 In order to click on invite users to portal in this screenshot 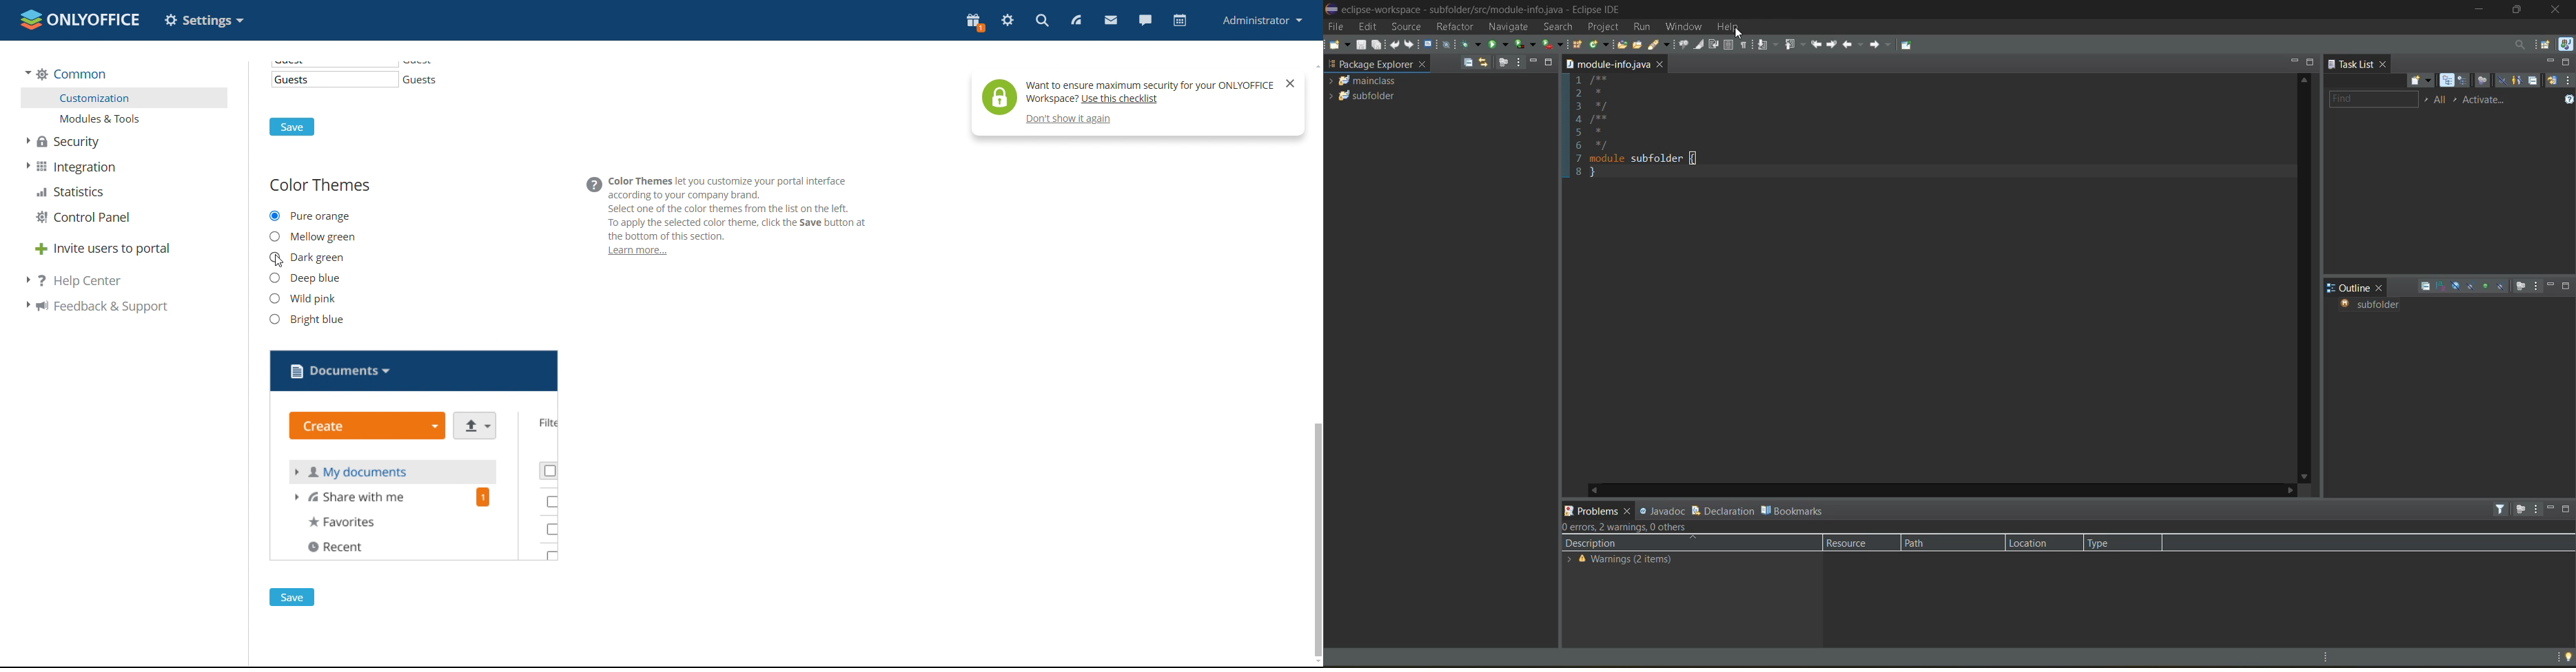, I will do `click(103, 247)`.